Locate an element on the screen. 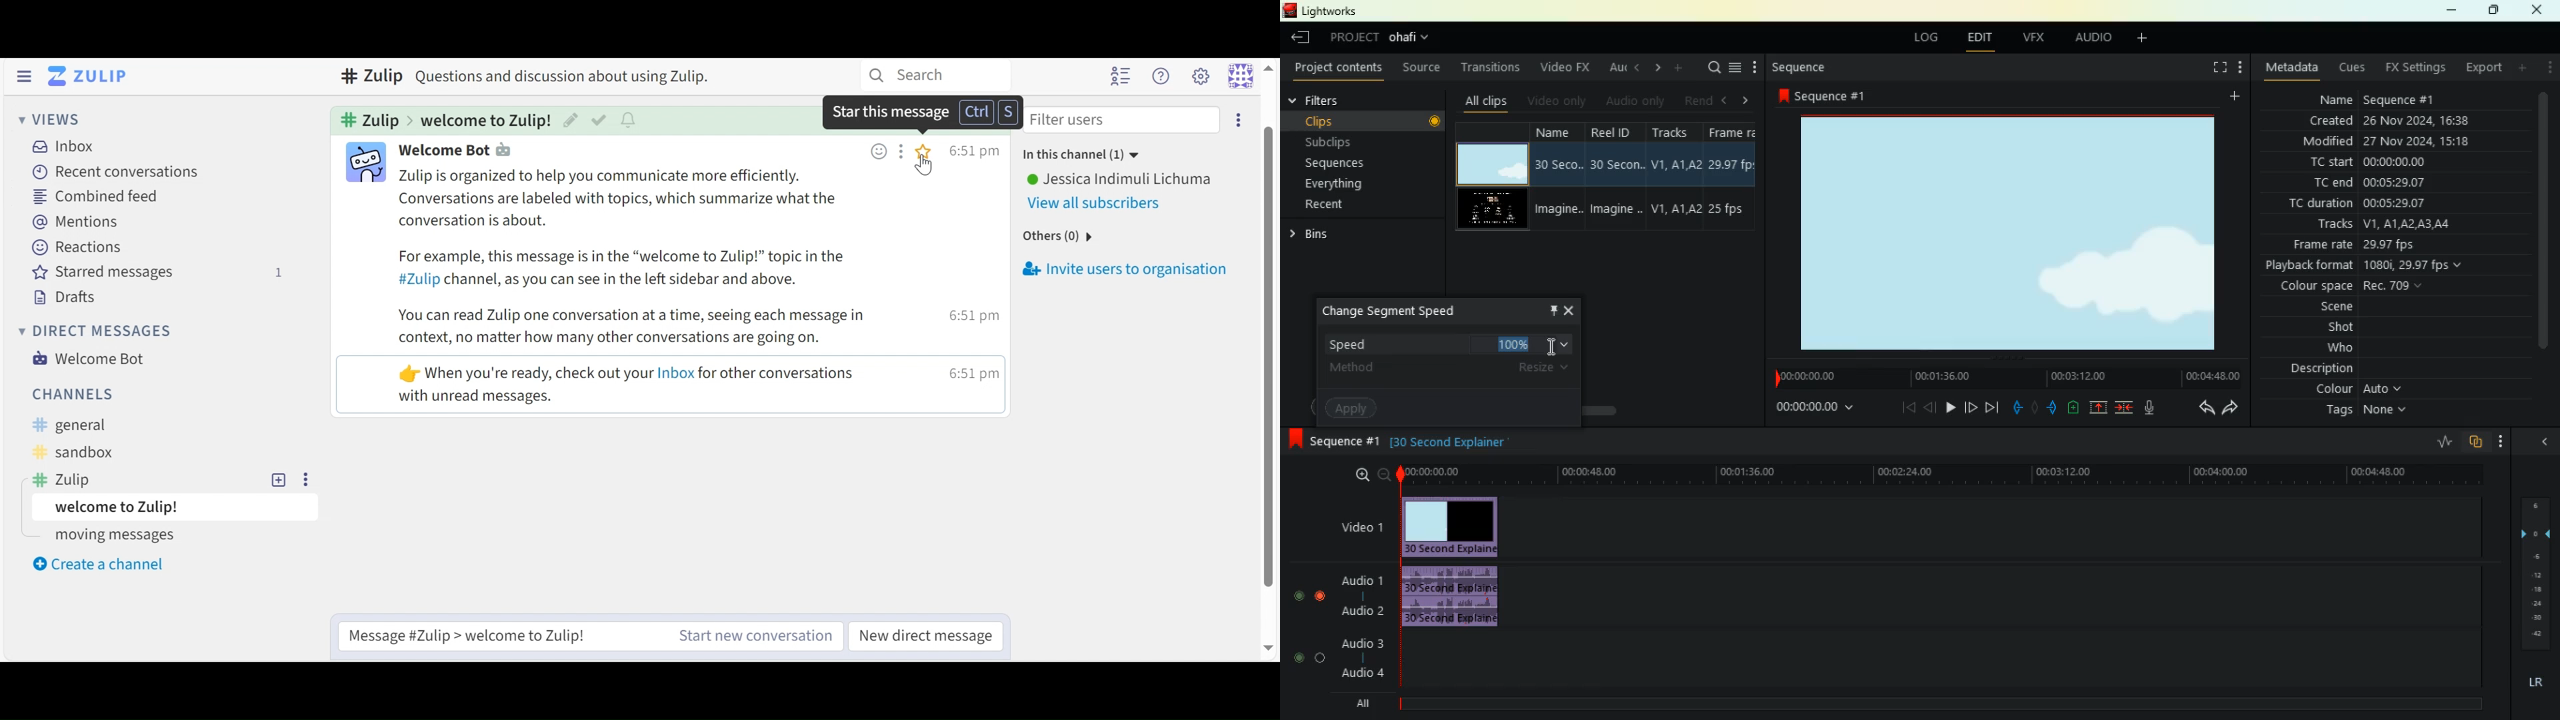  merge is located at coordinates (2125, 408).